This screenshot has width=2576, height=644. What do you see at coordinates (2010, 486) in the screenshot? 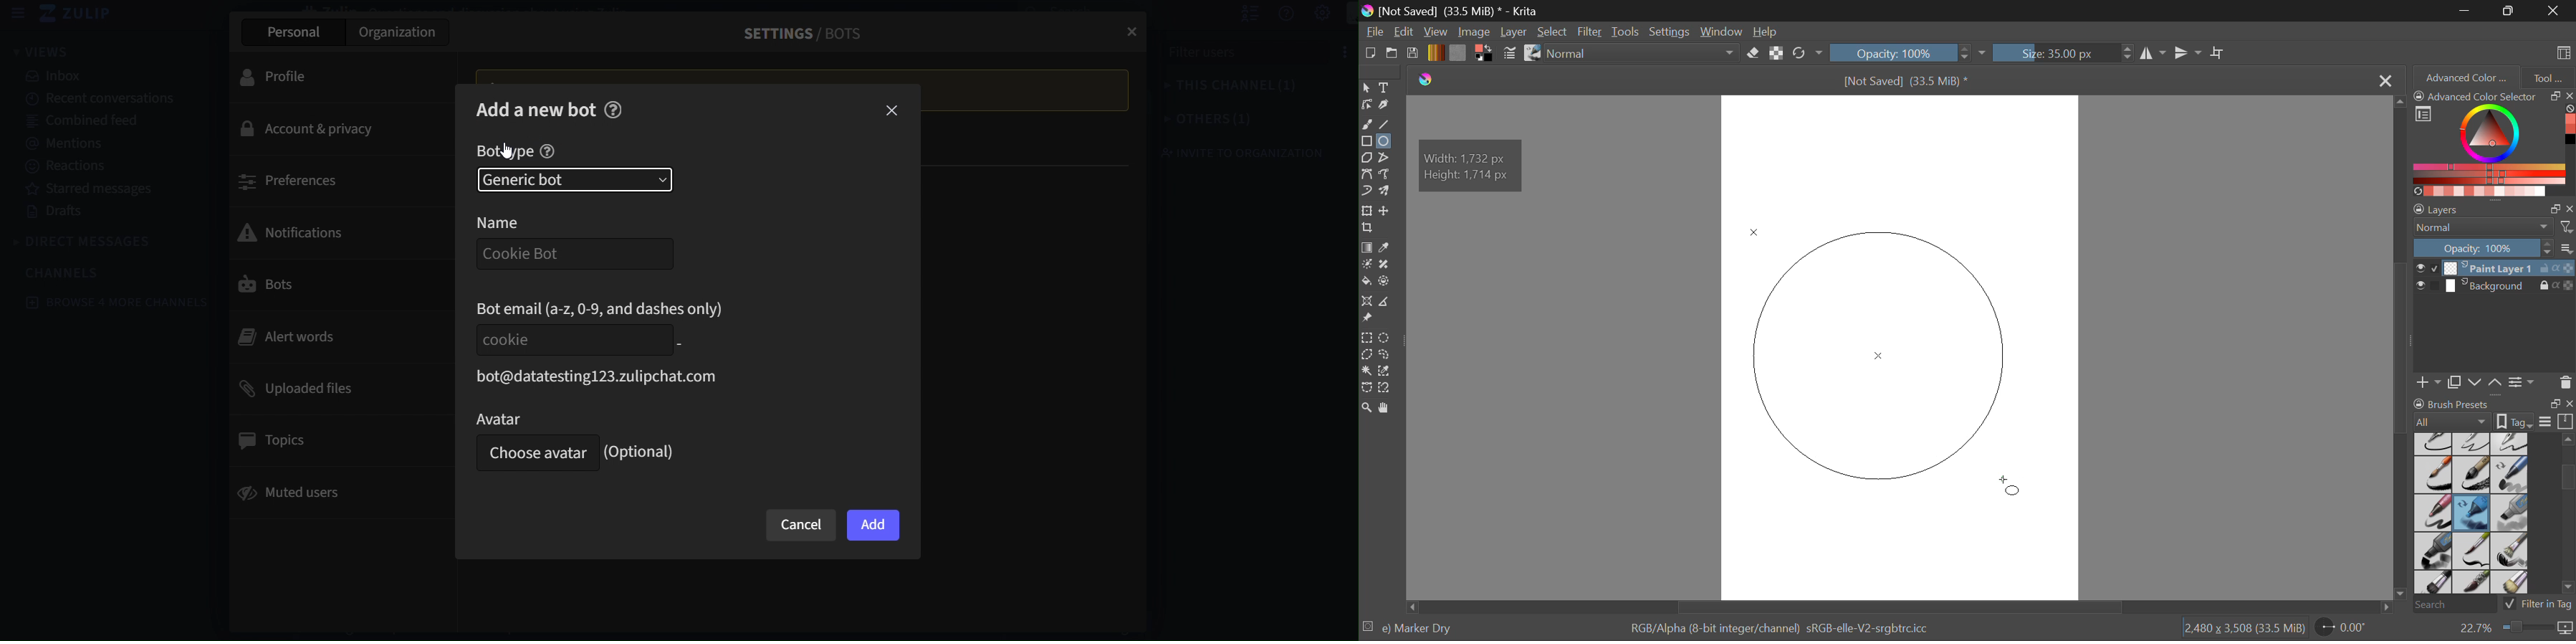
I see `DRAG_TO Cursor Position` at bounding box center [2010, 486].